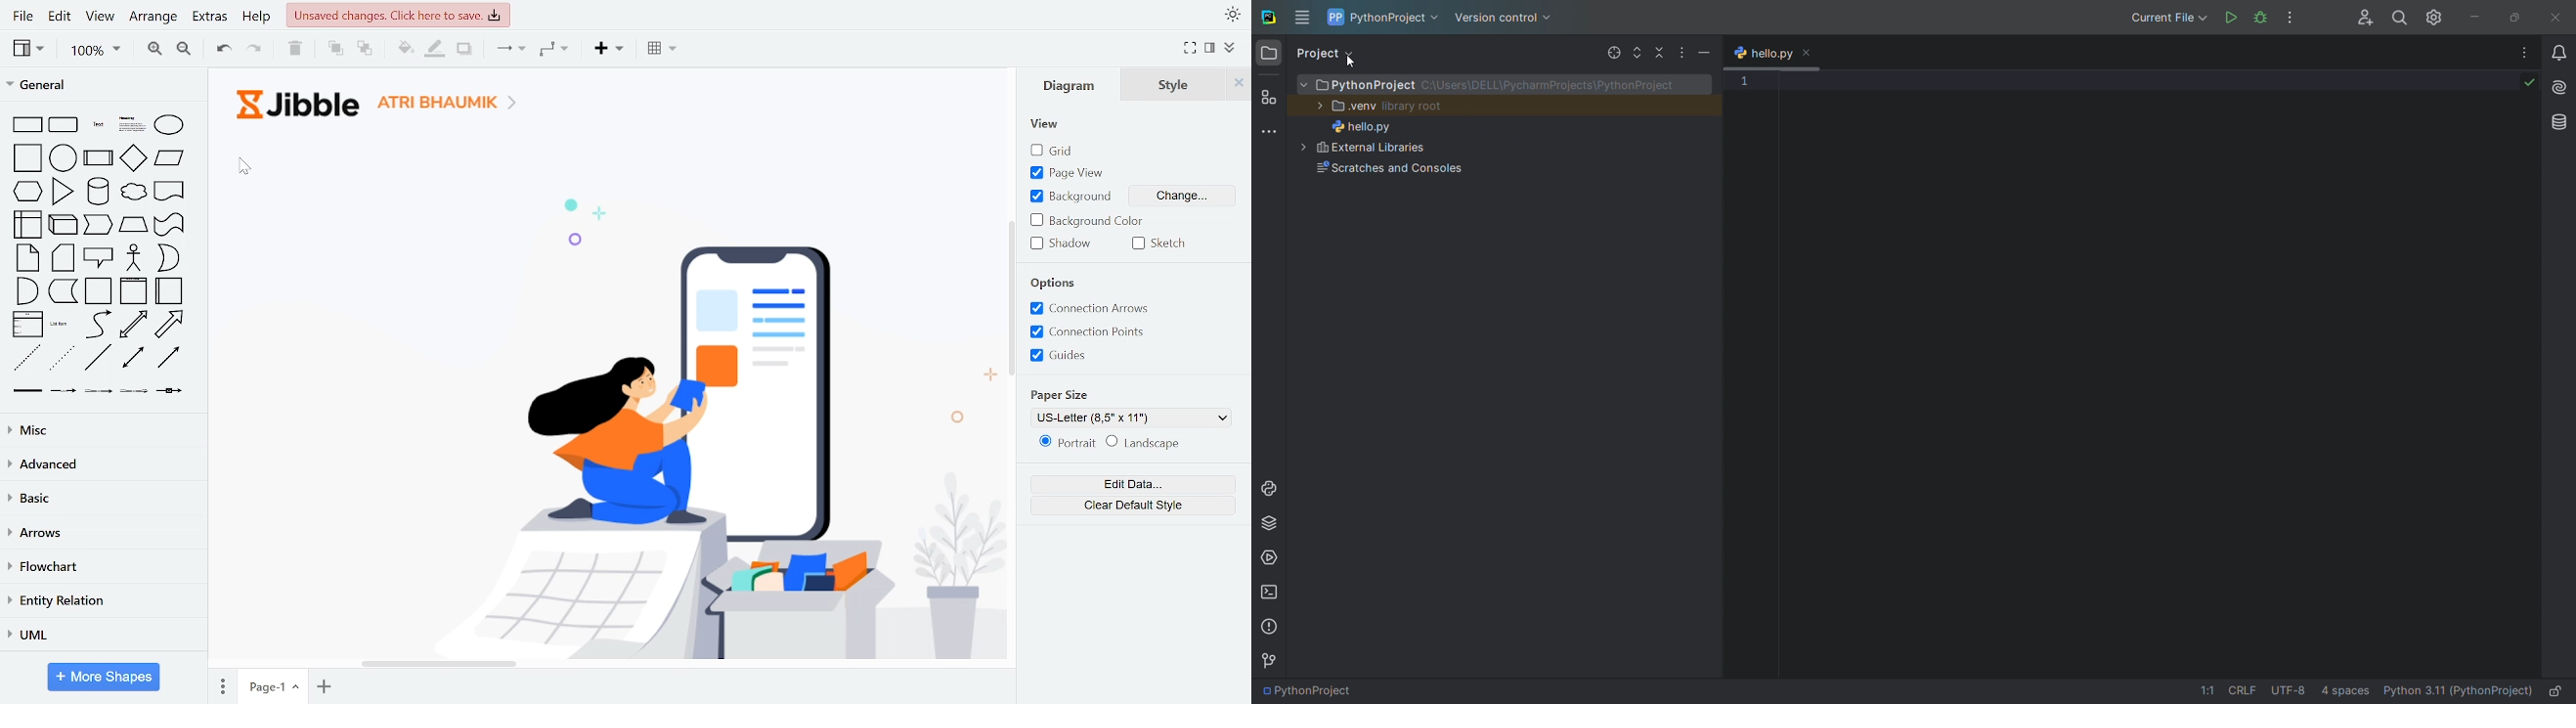  What do you see at coordinates (99, 289) in the screenshot?
I see `general shapes` at bounding box center [99, 289].